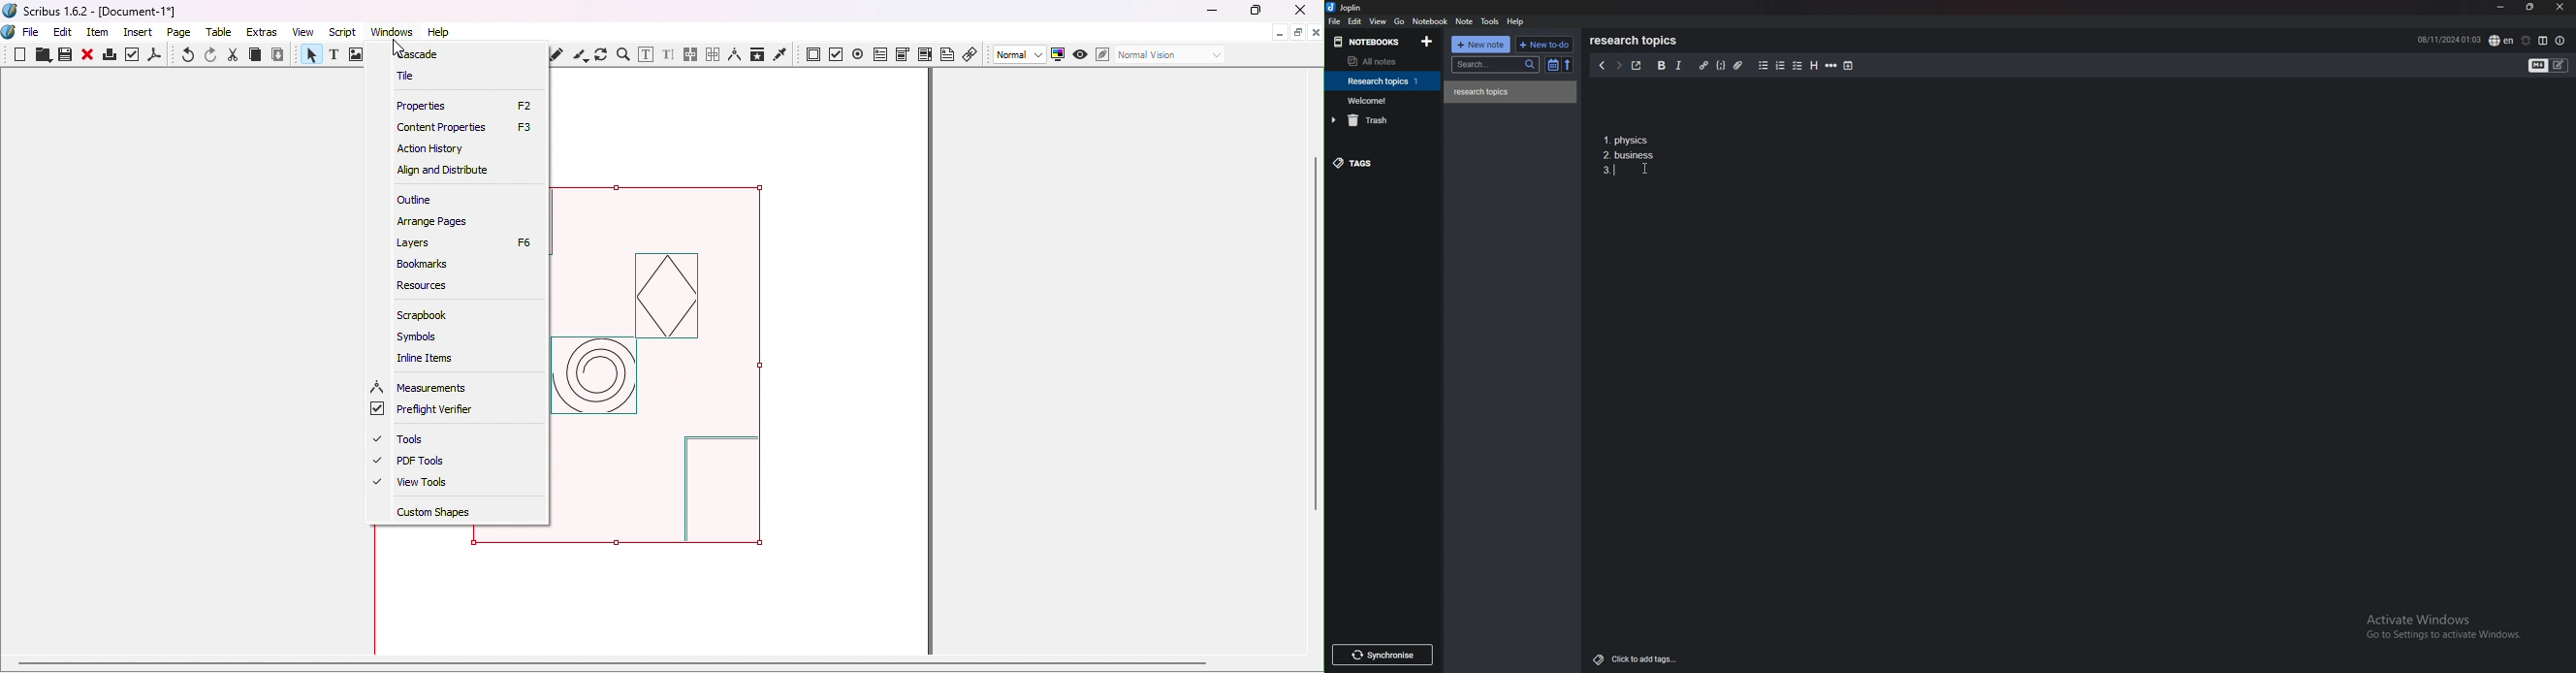 This screenshot has width=2576, height=700. Describe the element at coordinates (222, 33) in the screenshot. I see `Table` at that location.